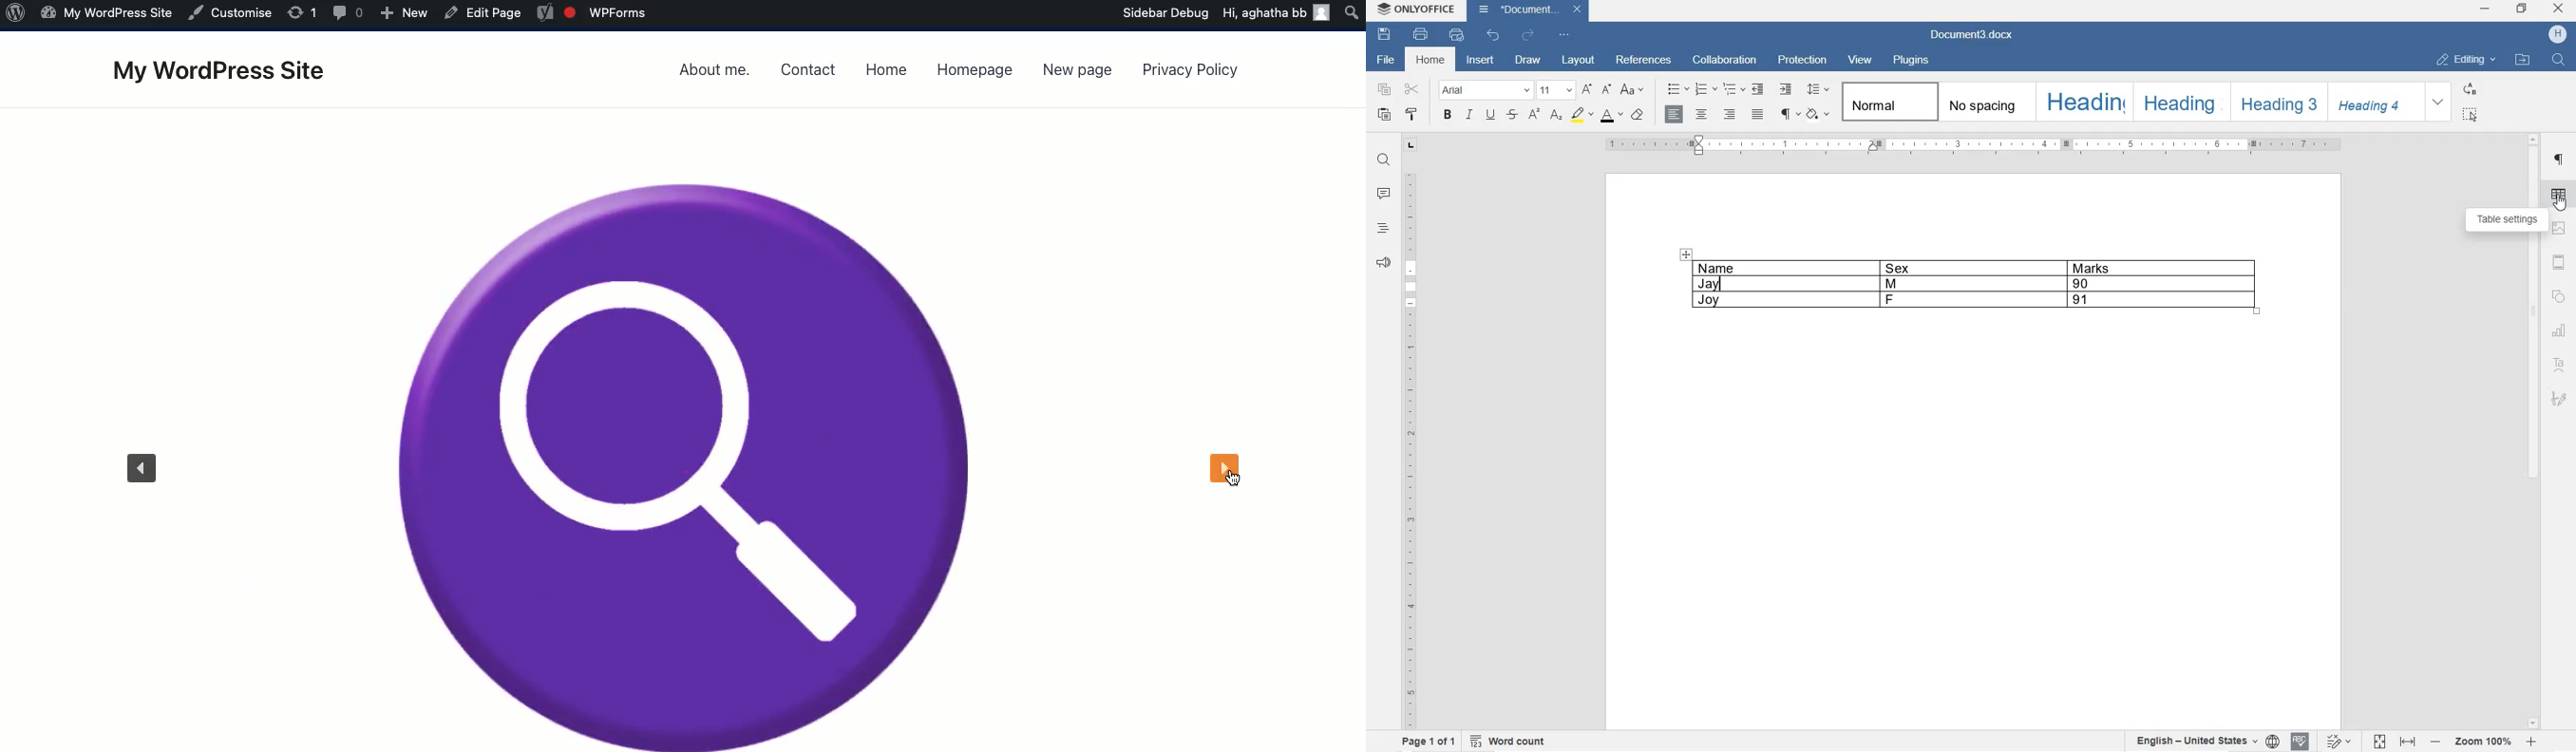 This screenshot has height=756, width=2576. Describe the element at coordinates (1529, 61) in the screenshot. I see `DRAW` at that location.